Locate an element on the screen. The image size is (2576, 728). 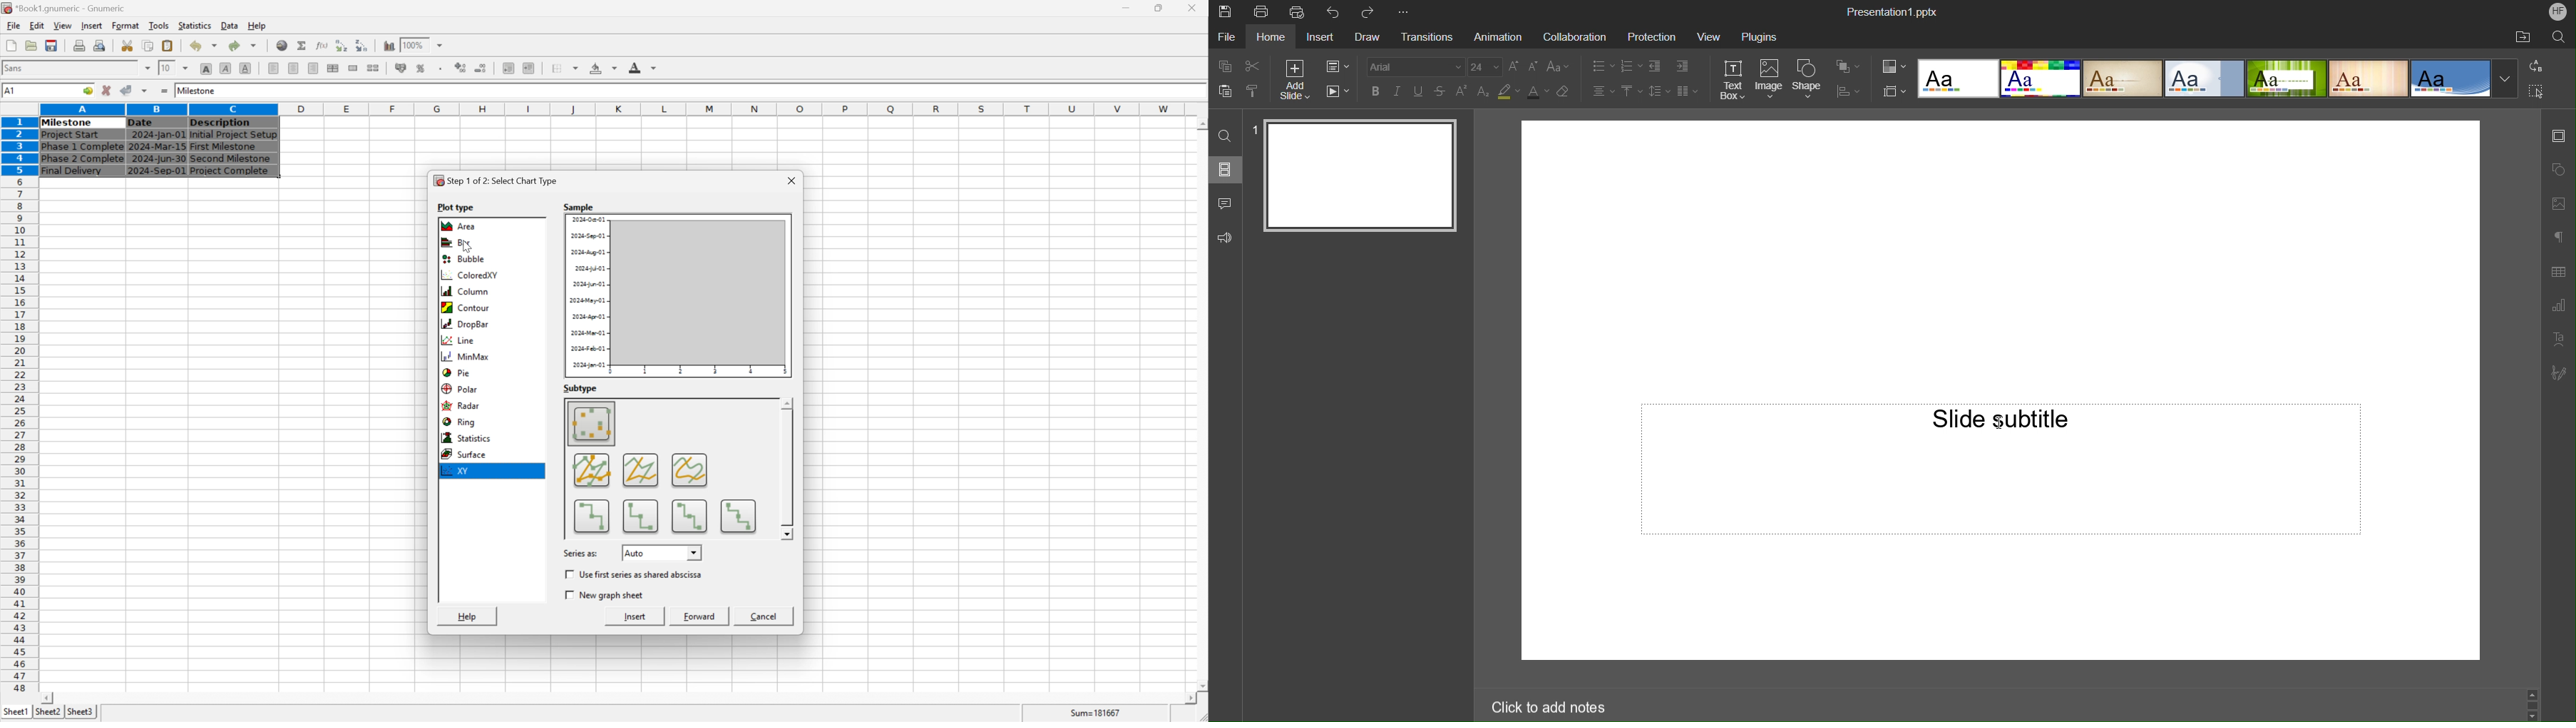
statistics is located at coordinates (196, 26).